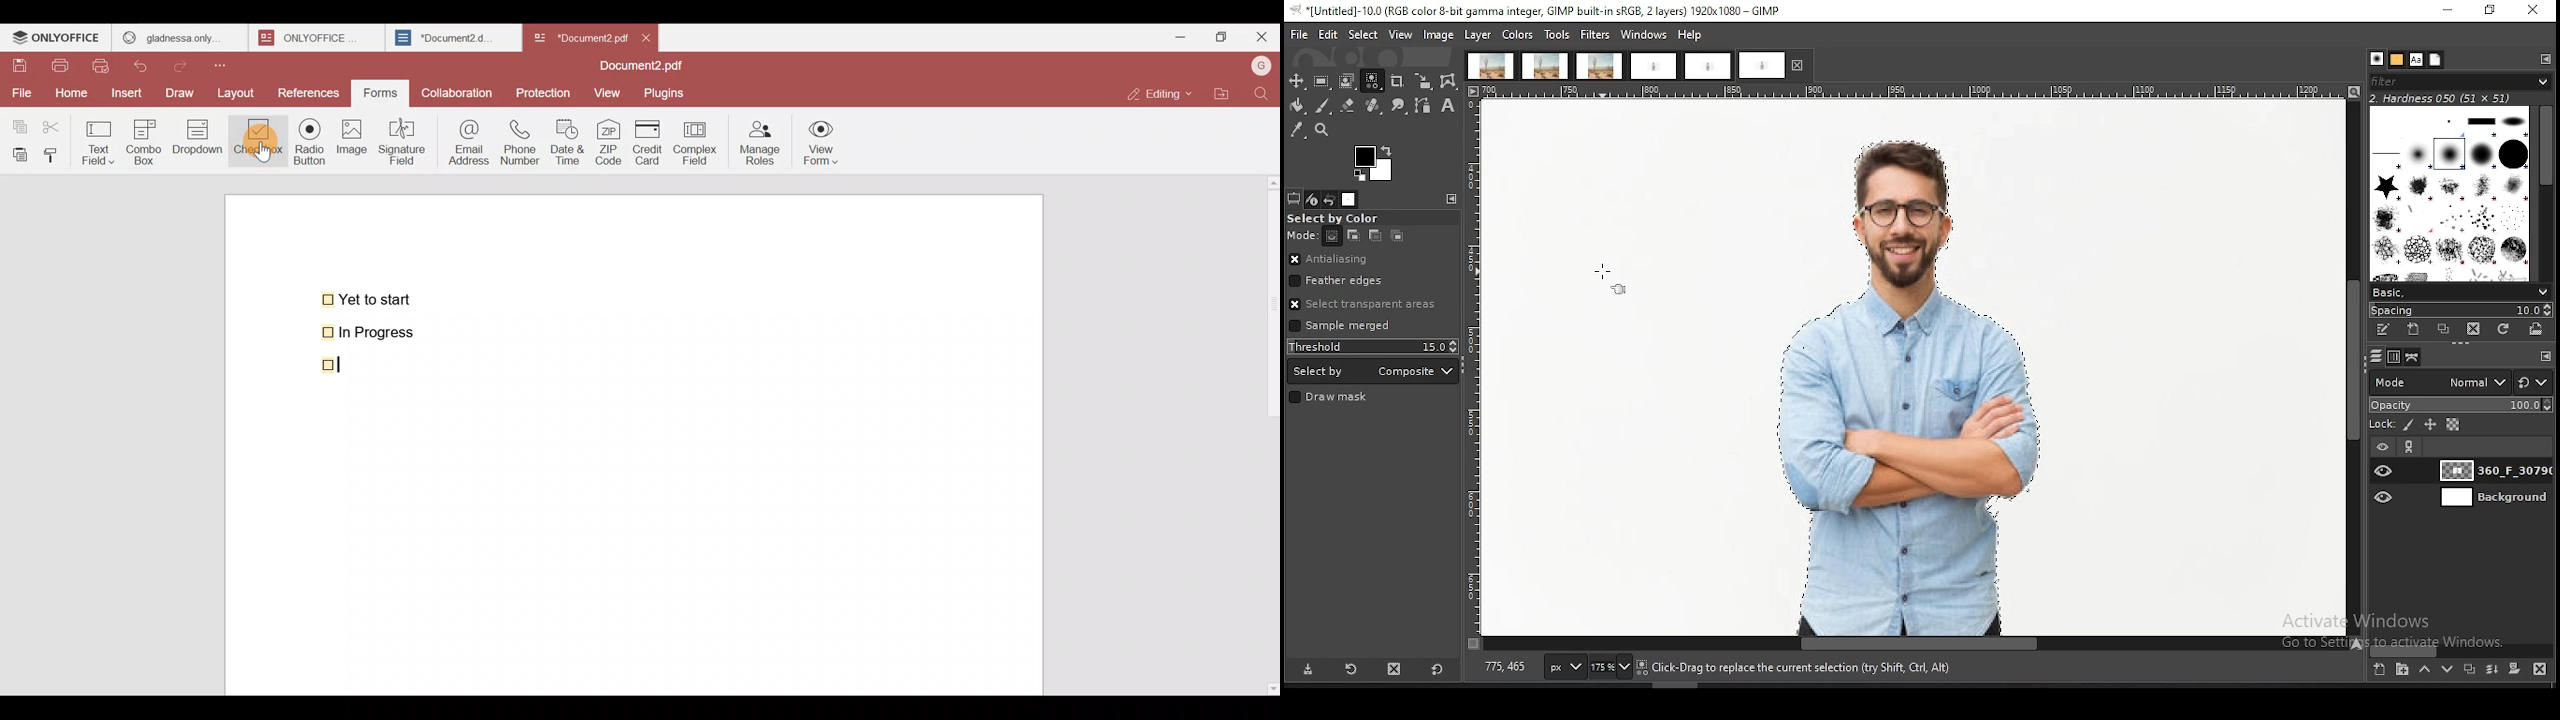 Image resolution: width=2576 pixels, height=728 pixels. Describe the element at coordinates (259, 143) in the screenshot. I see `Cursor` at that location.